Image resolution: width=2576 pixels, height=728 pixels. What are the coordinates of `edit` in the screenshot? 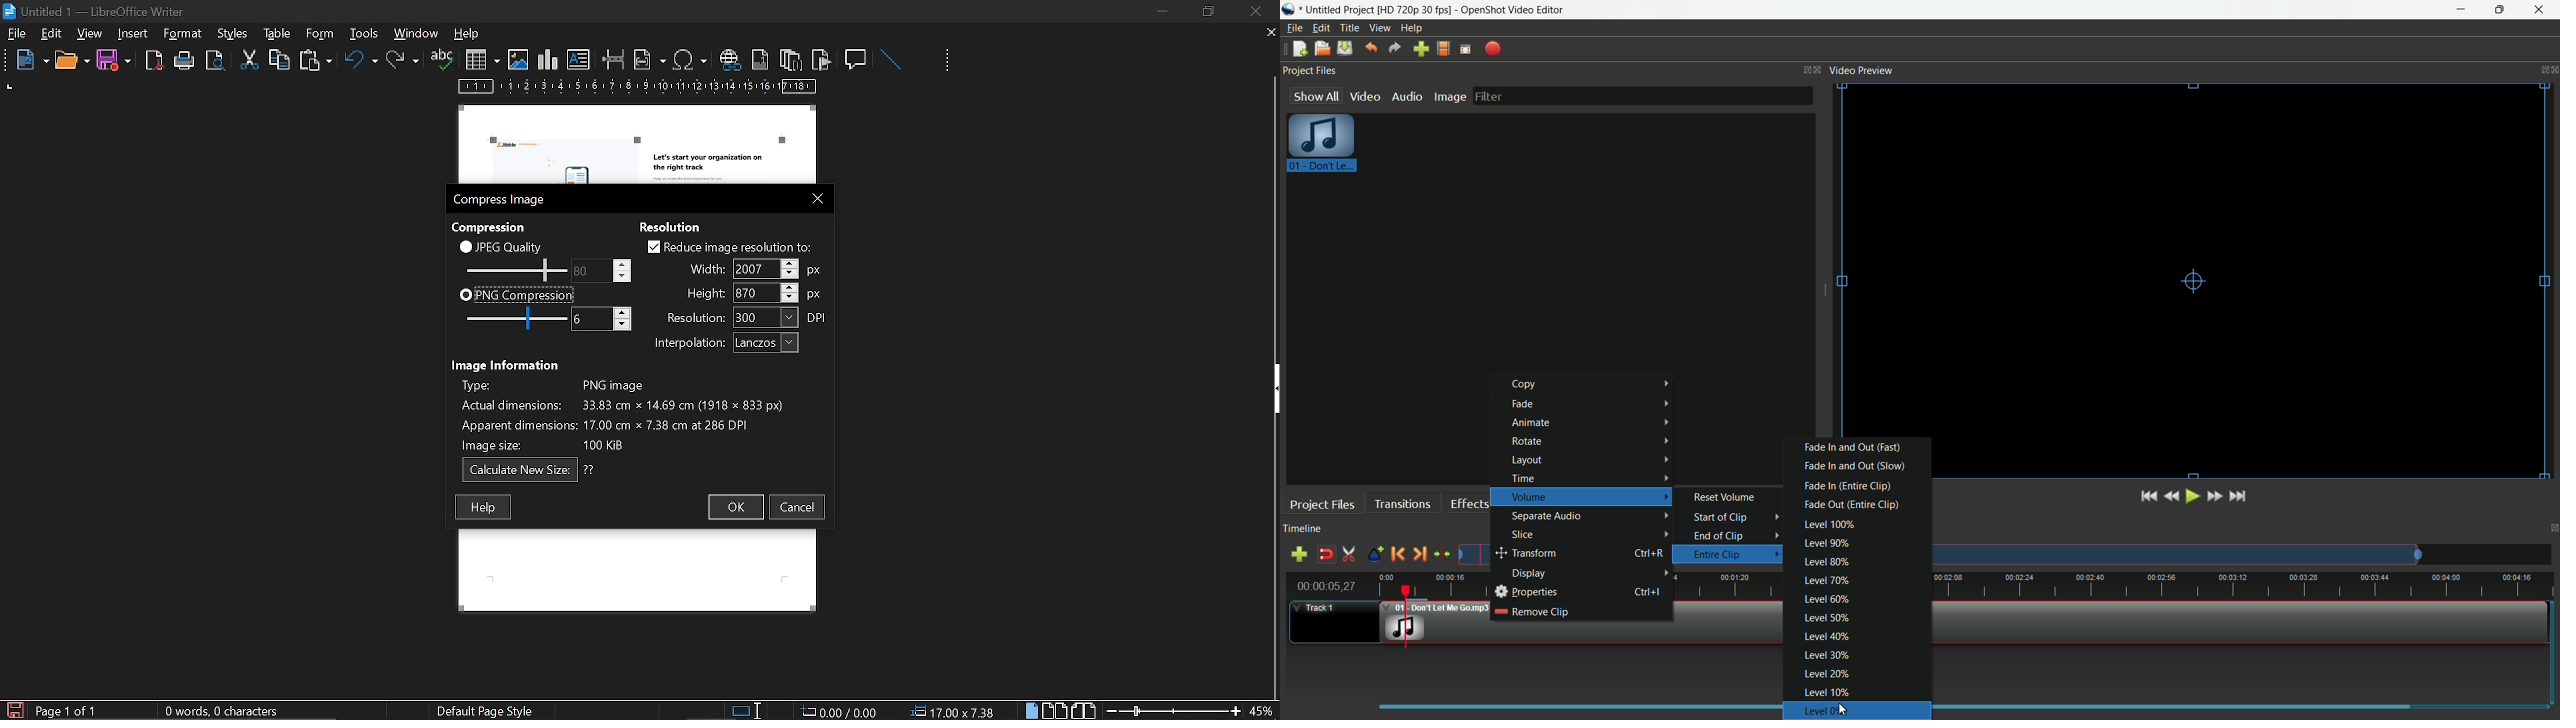 It's located at (52, 35).